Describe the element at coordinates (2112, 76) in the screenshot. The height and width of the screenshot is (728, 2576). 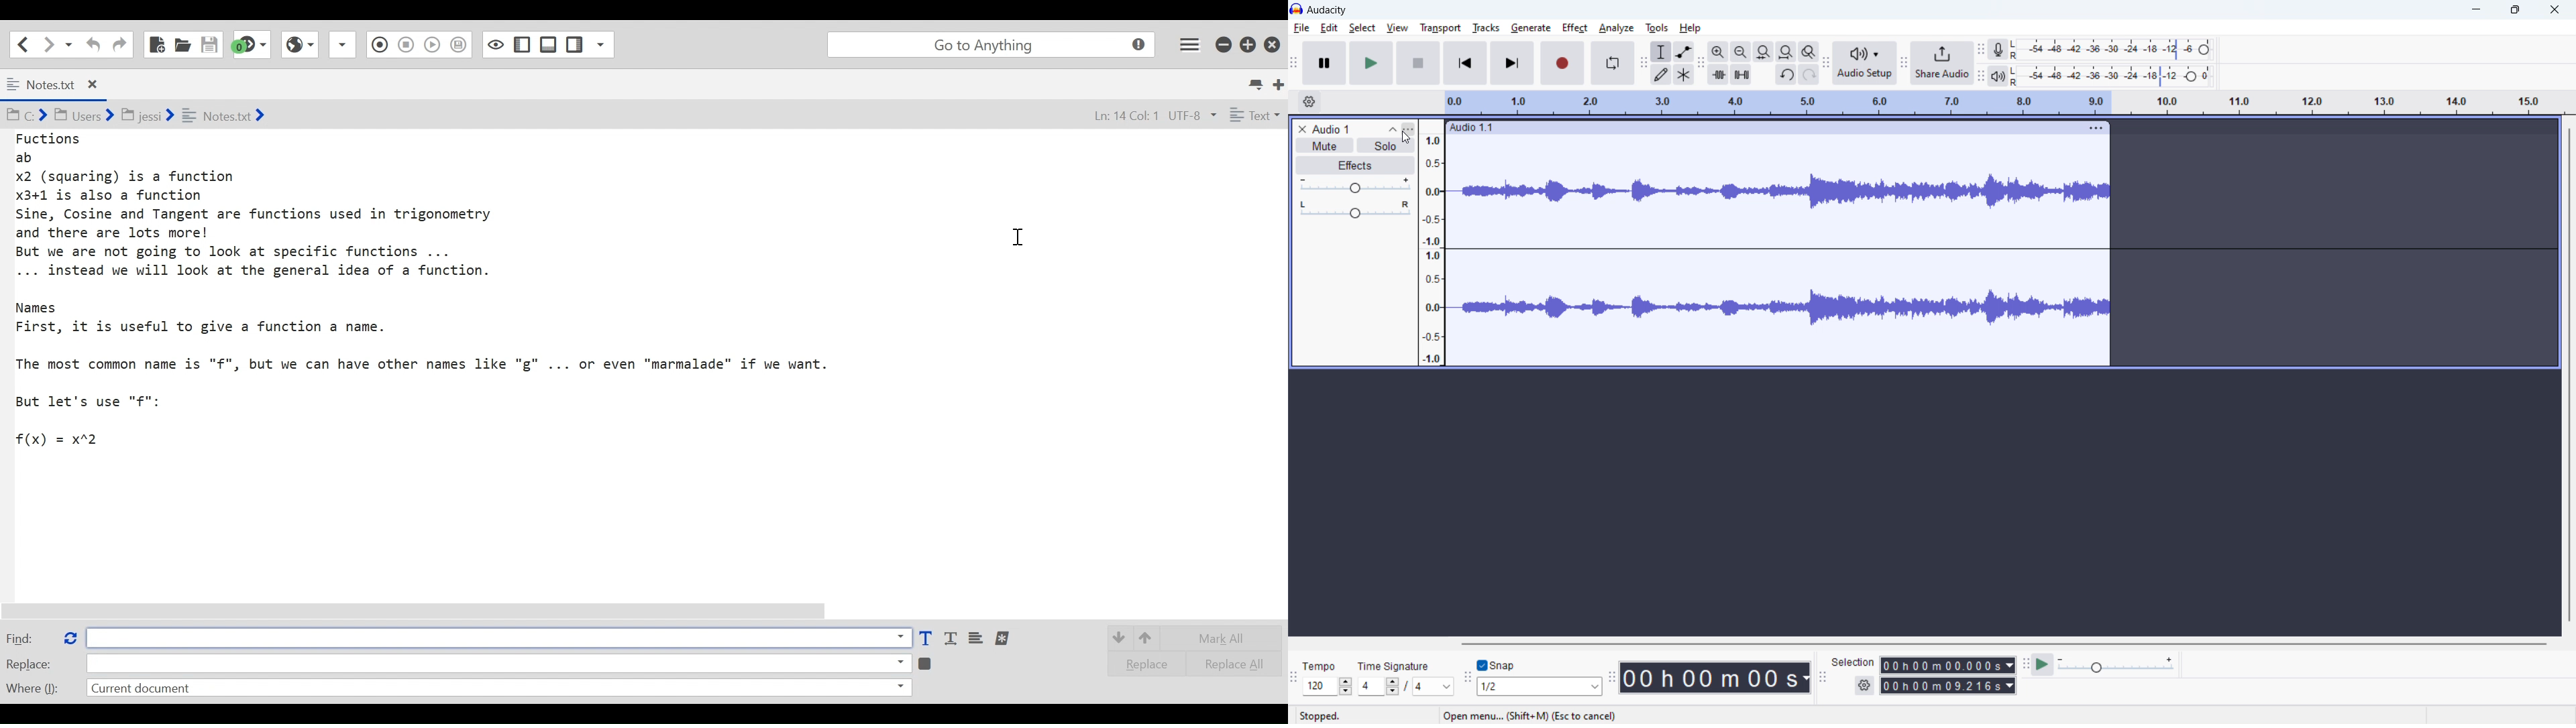
I see `playback level` at that location.